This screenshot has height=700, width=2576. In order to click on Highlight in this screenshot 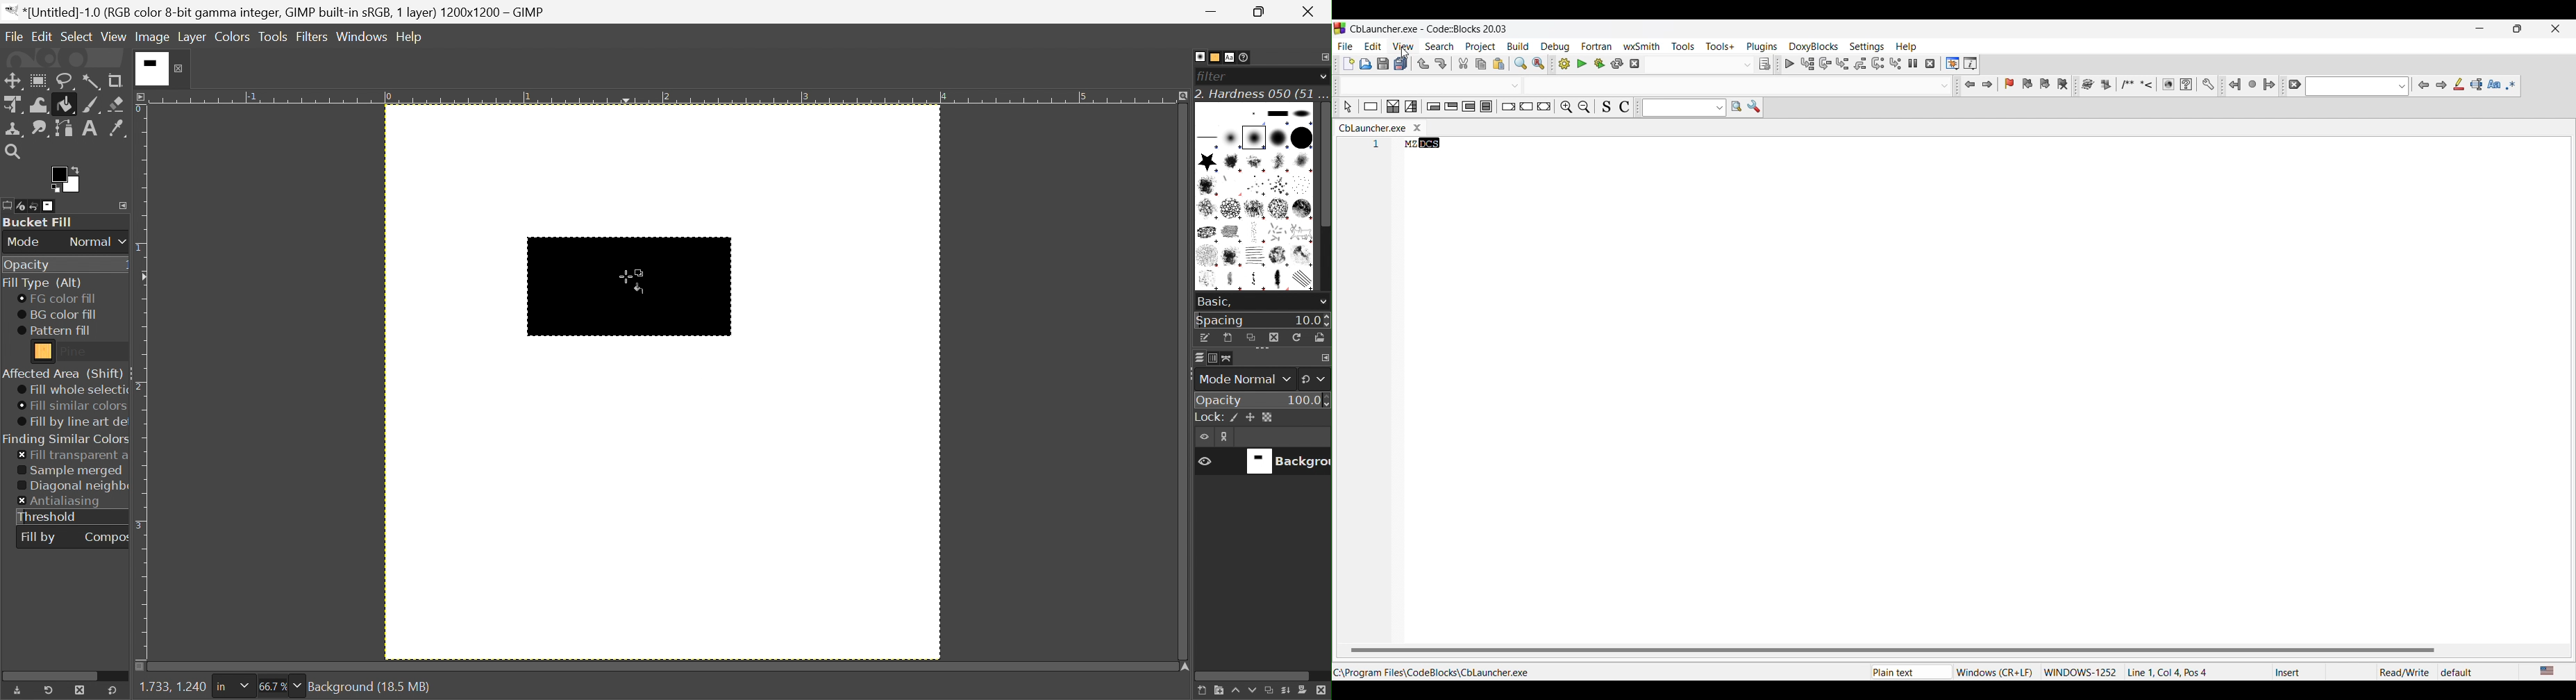, I will do `click(2459, 84)`.